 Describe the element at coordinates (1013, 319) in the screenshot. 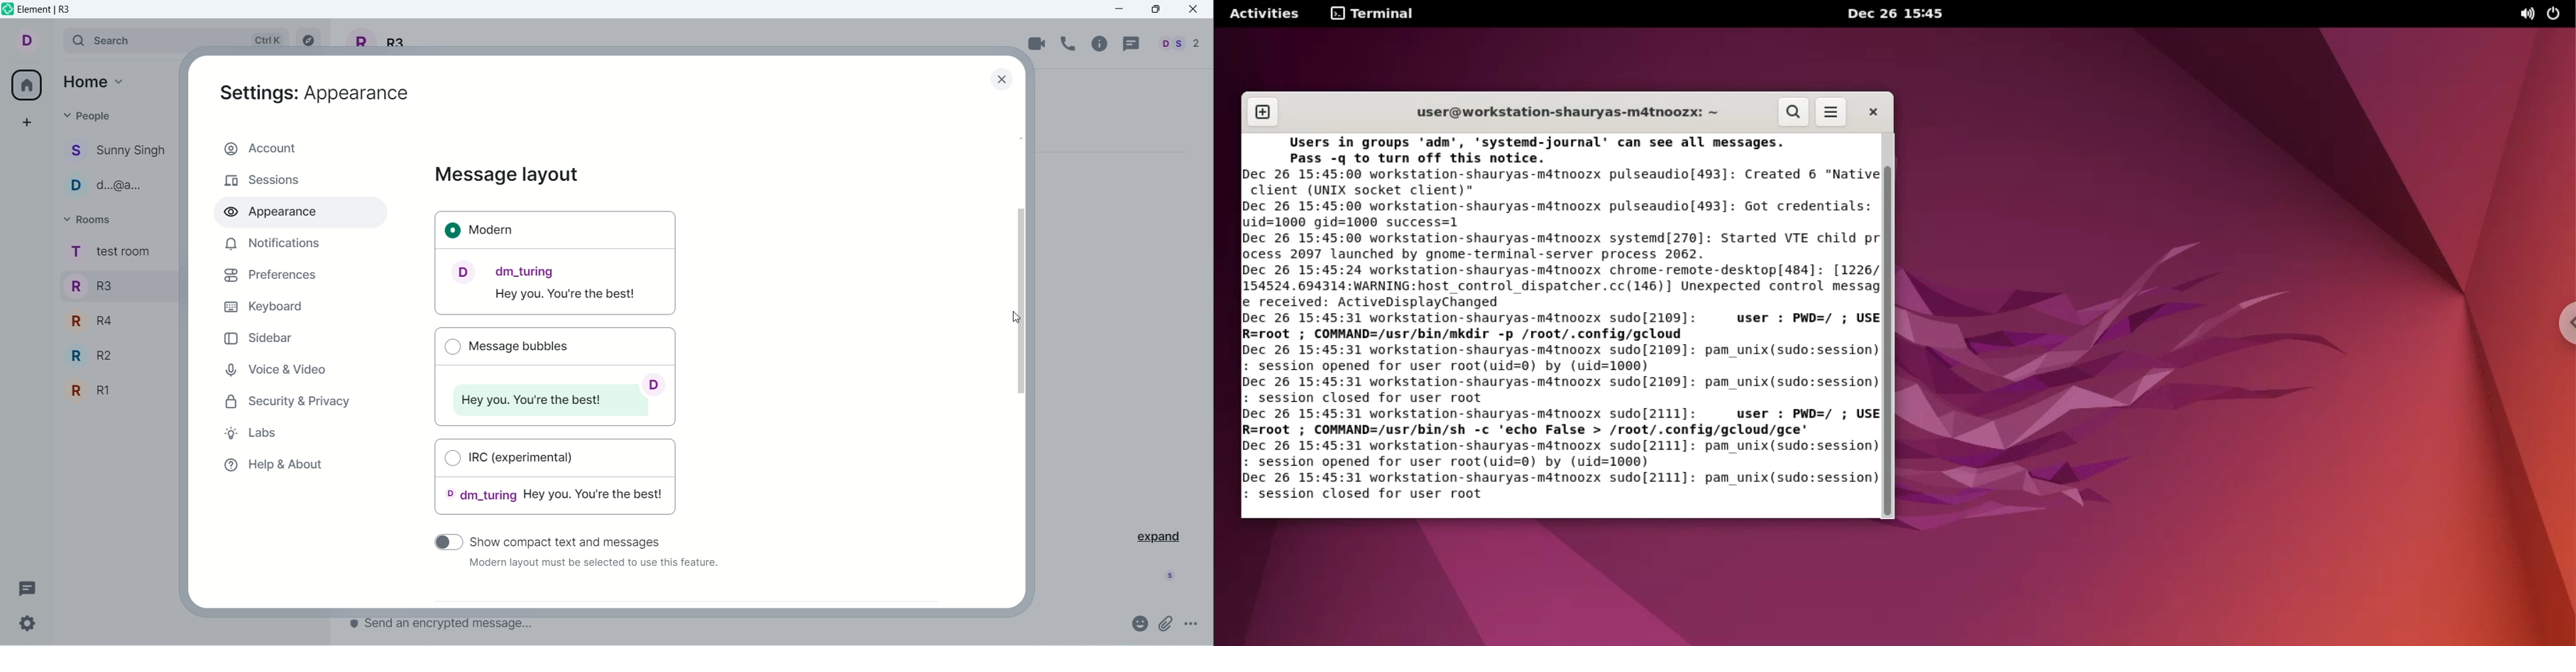

I see `cursor` at that location.